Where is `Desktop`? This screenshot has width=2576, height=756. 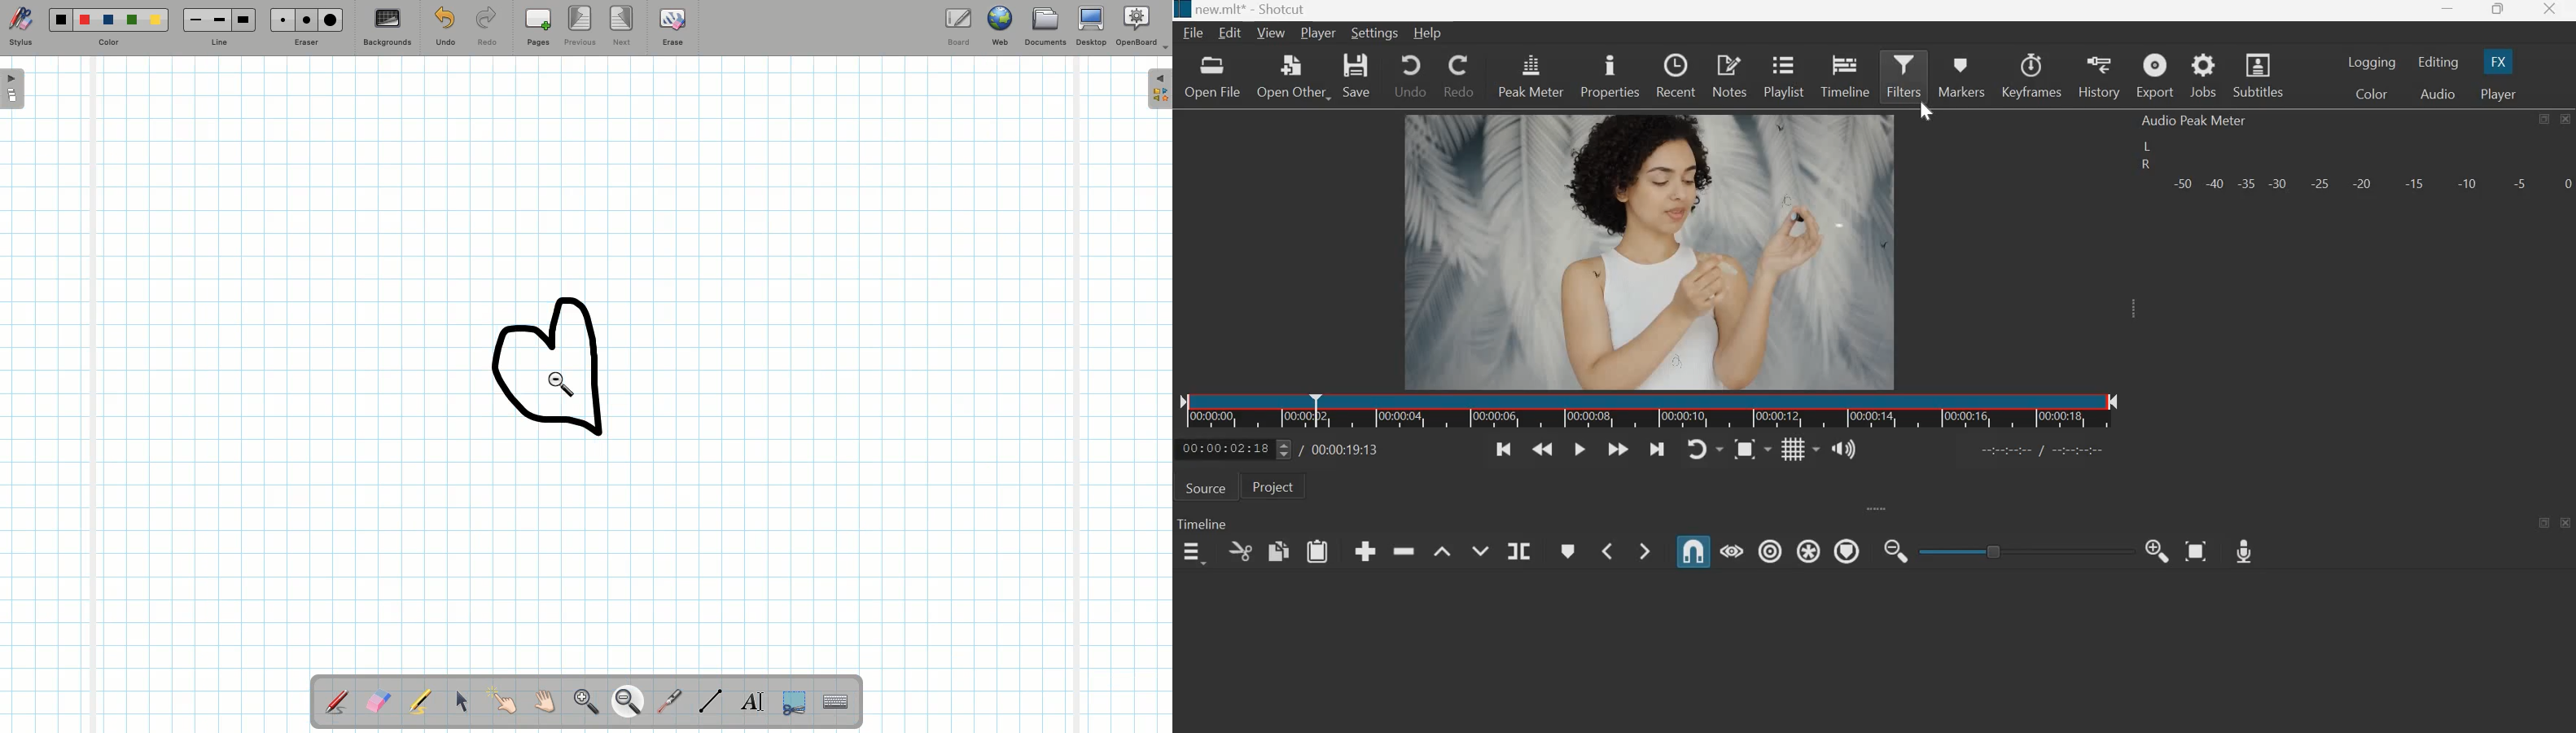
Desktop is located at coordinates (1090, 26).